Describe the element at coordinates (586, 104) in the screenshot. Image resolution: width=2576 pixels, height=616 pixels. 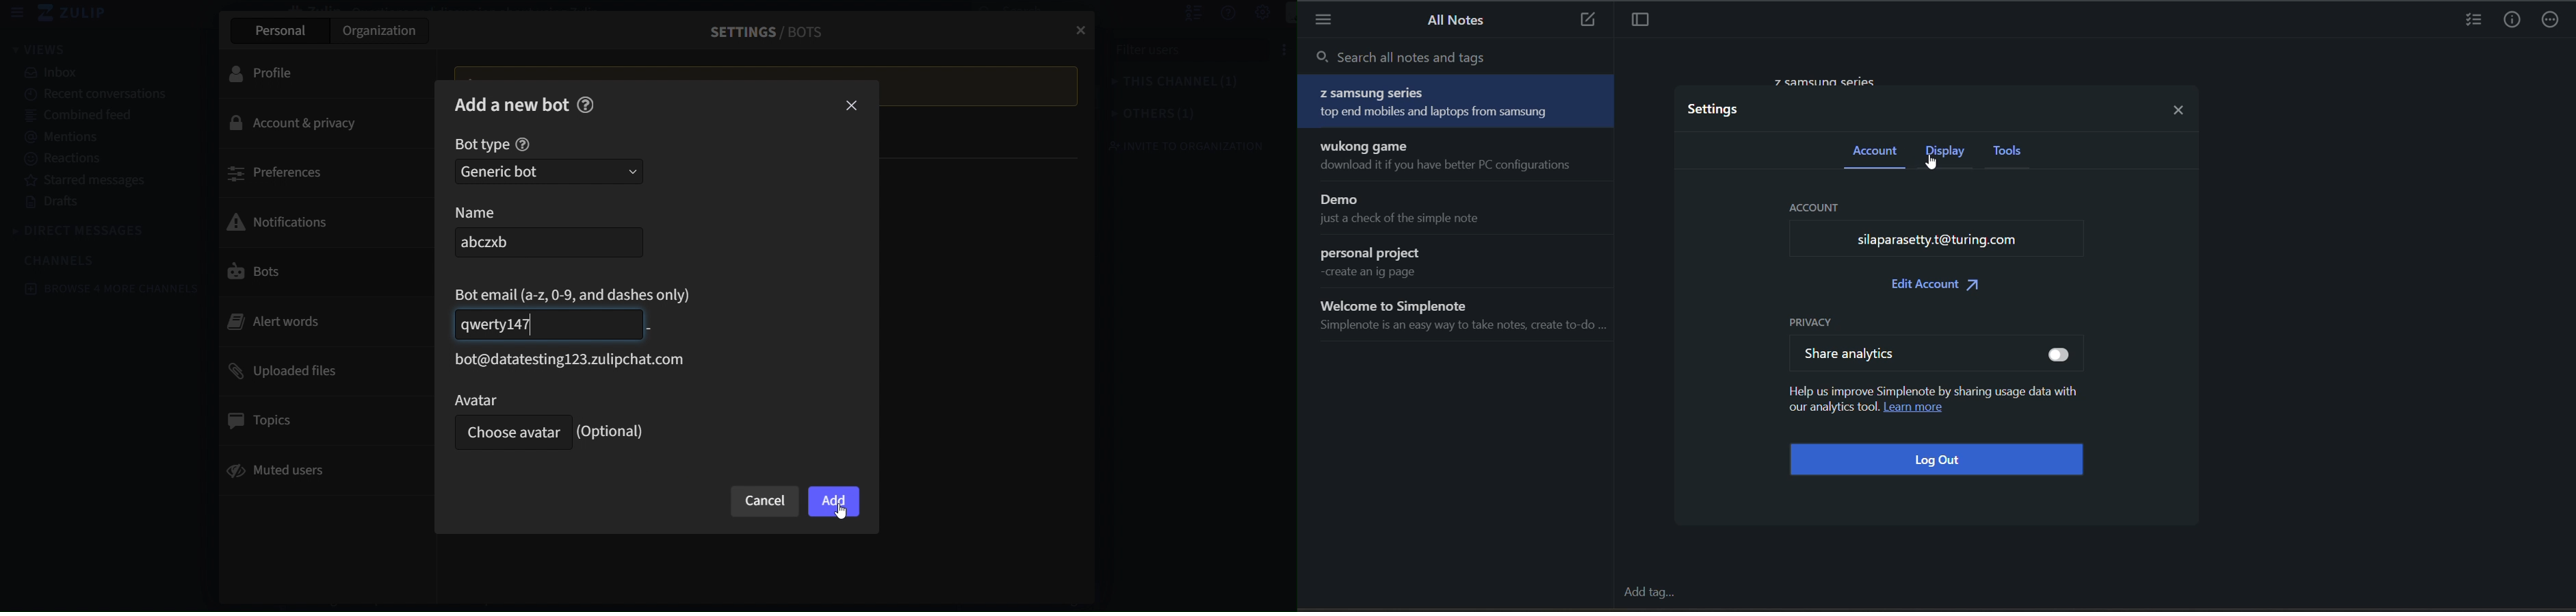
I see `help` at that location.